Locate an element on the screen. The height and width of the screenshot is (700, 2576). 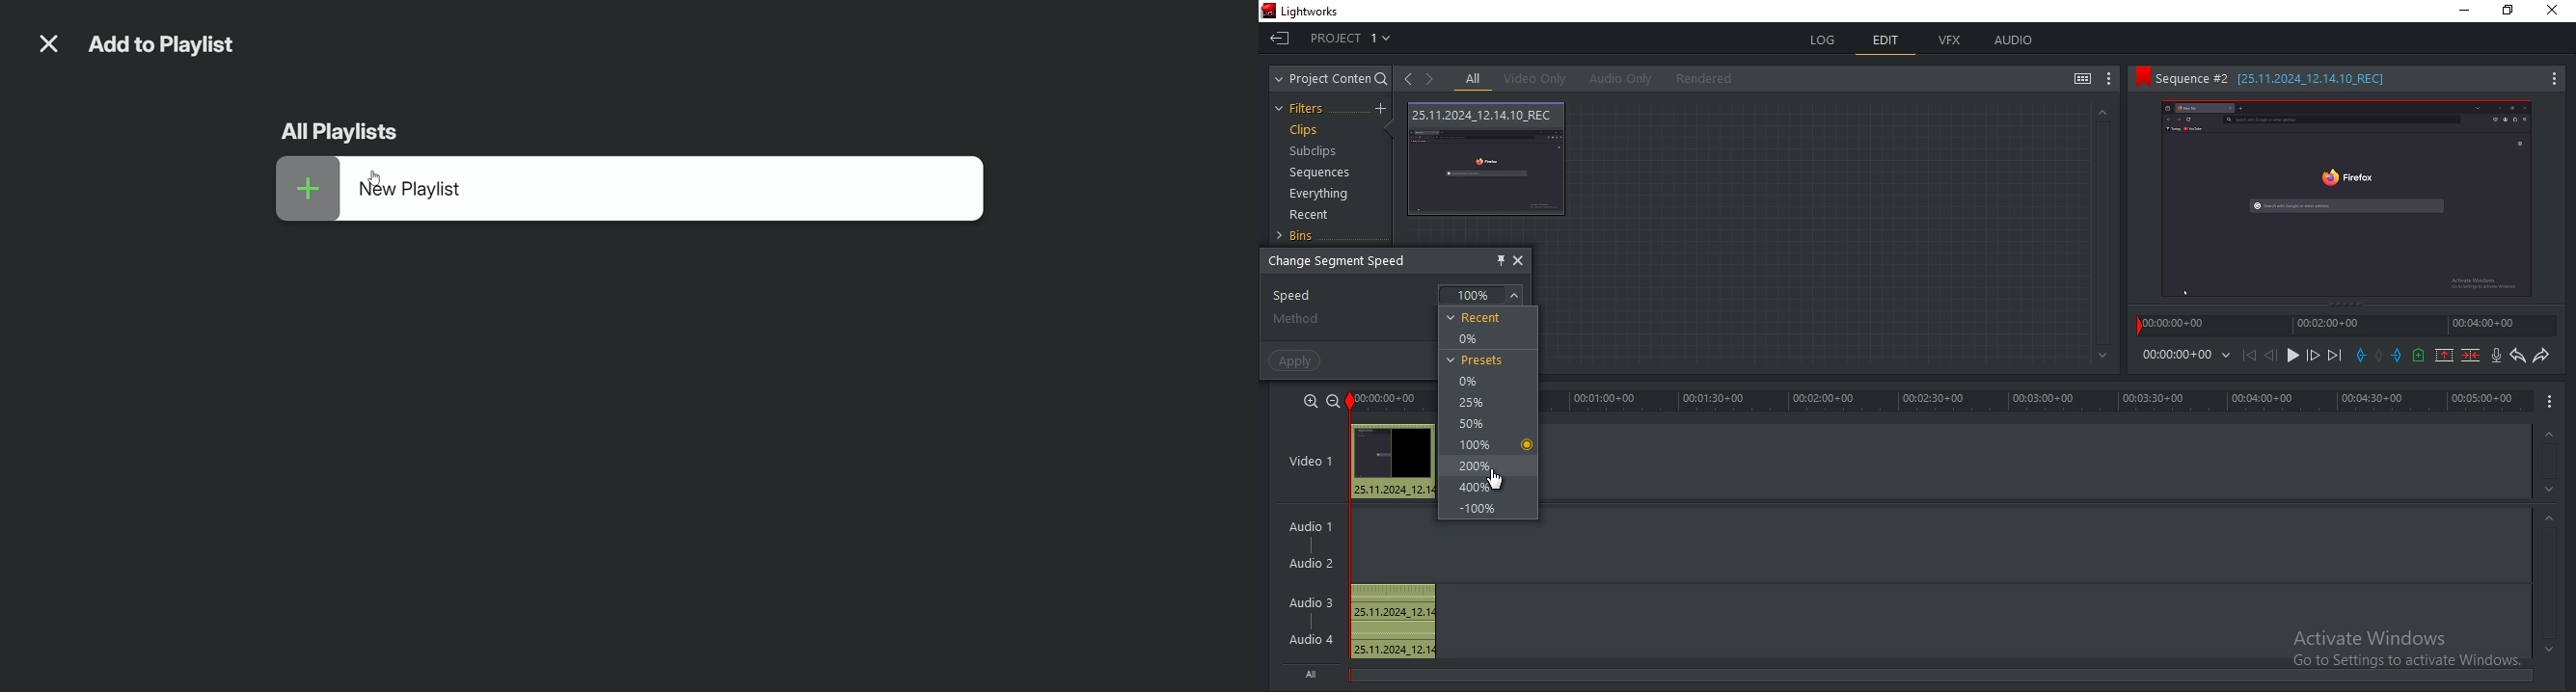
everything is located at coordinates (1318, 196).